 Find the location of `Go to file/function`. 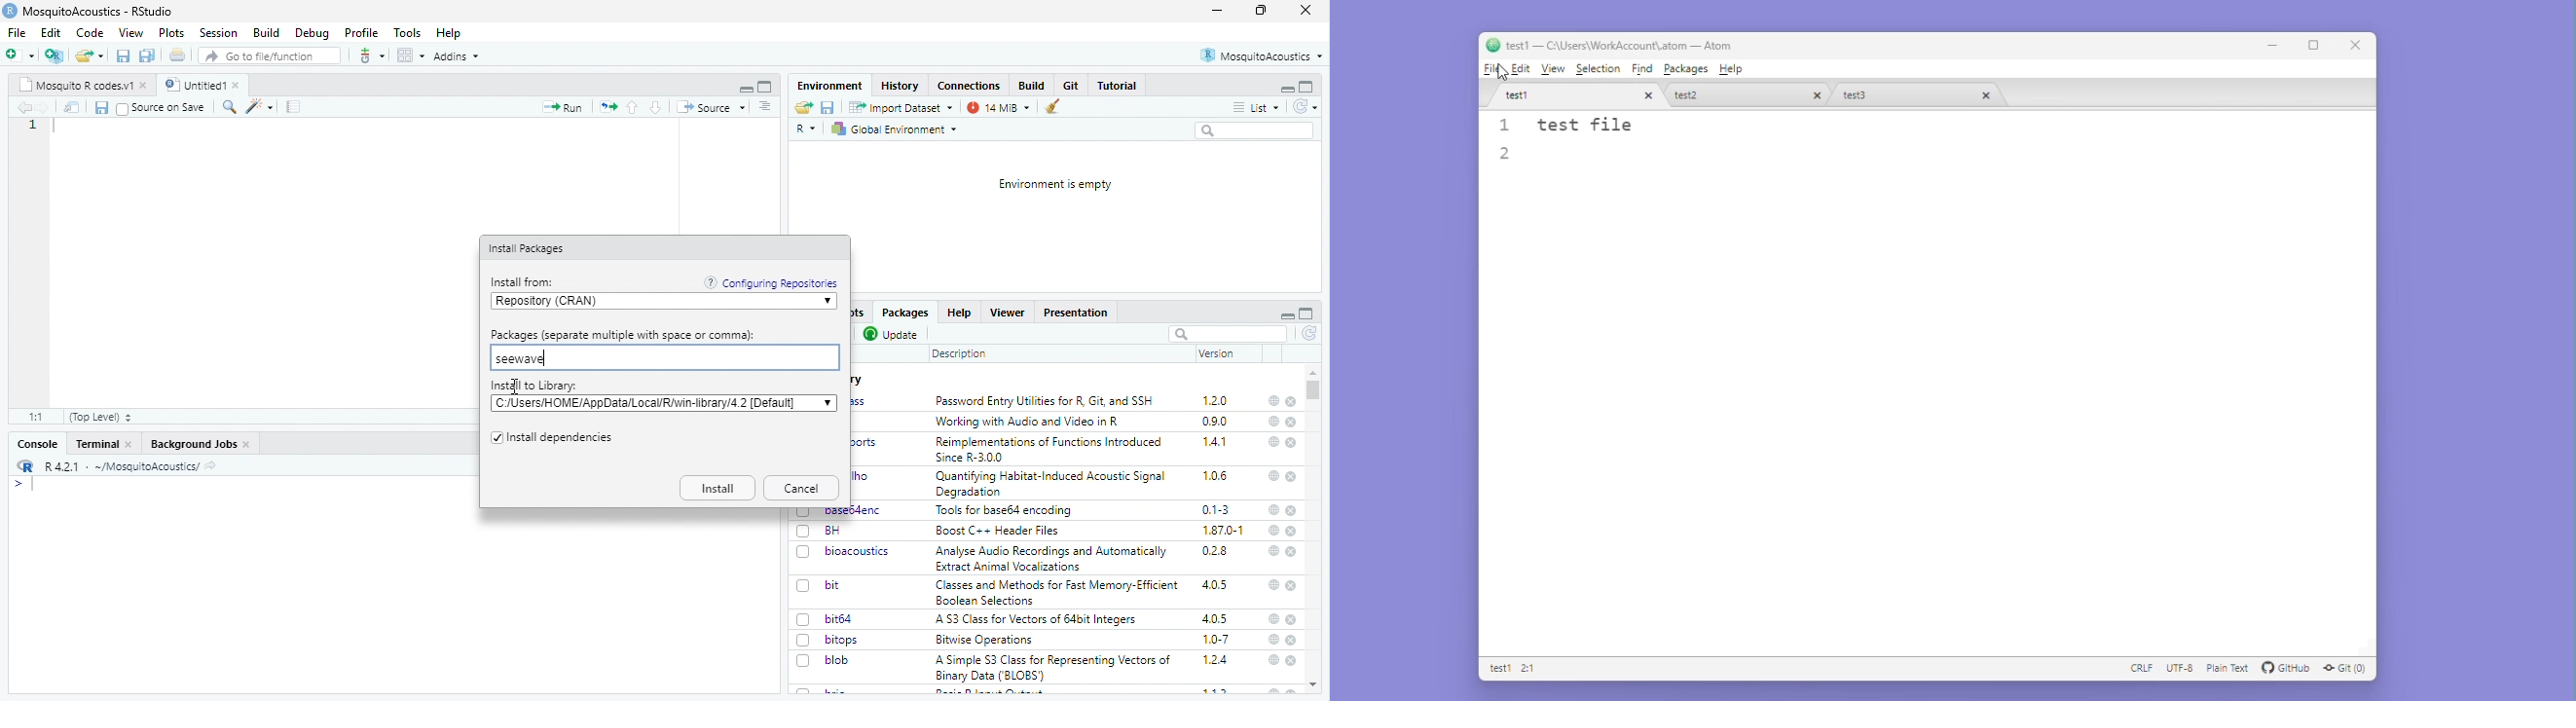

Go to file/function is located at coordinates (268, 55).